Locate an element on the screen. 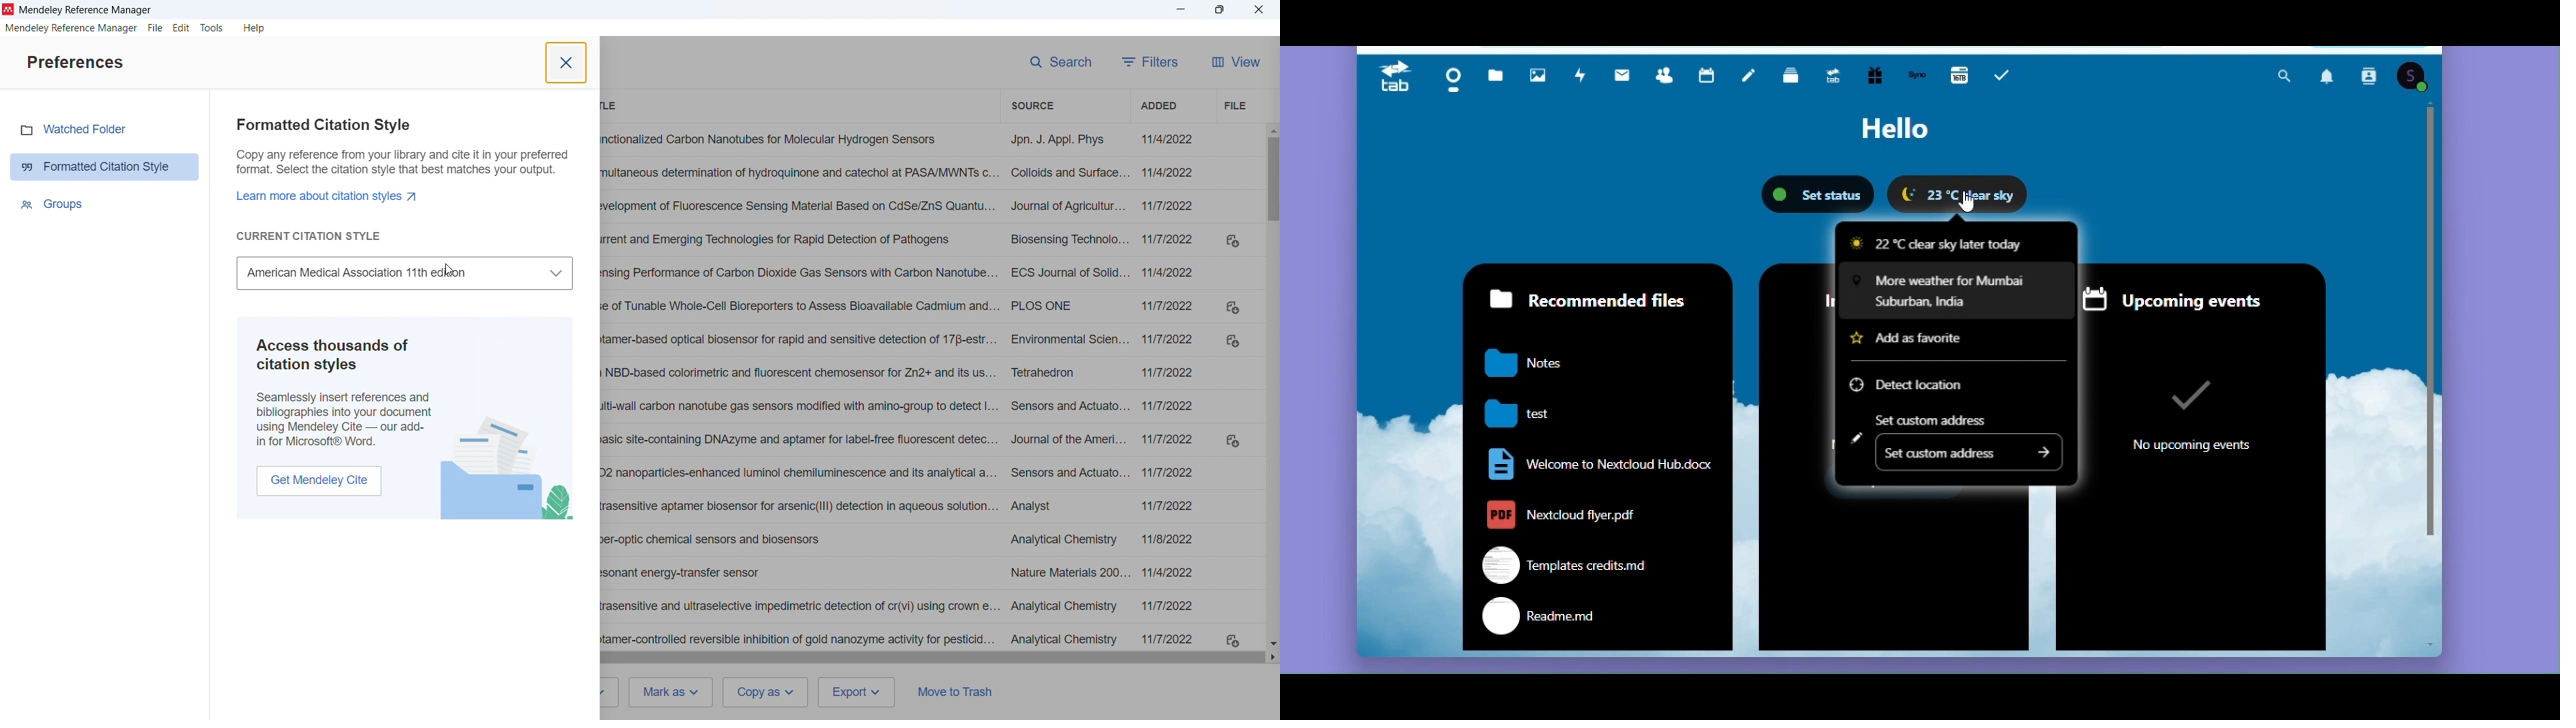 Image resolution: width=2576 pixels, height=728 pixels.  set status is located at coordinates (1819, 194).